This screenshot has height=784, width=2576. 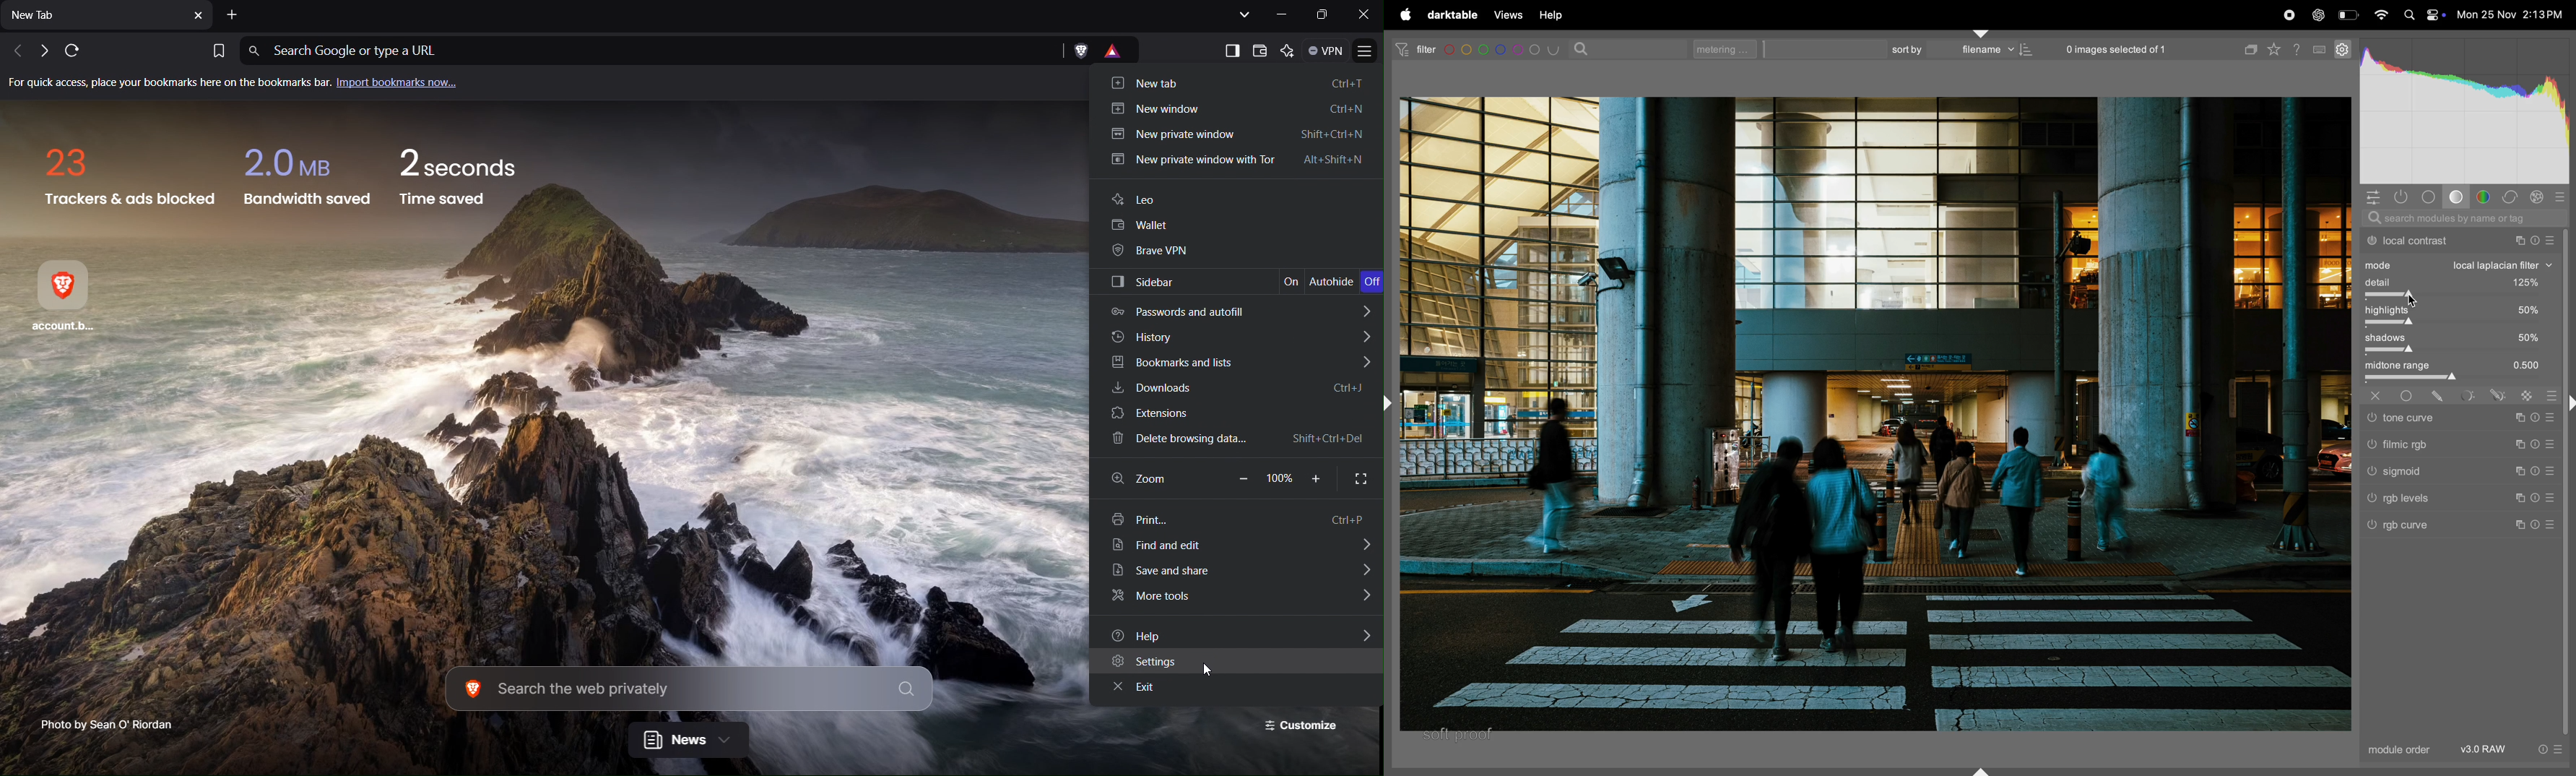 I want to click on preset, so click(x=2551, y=526).